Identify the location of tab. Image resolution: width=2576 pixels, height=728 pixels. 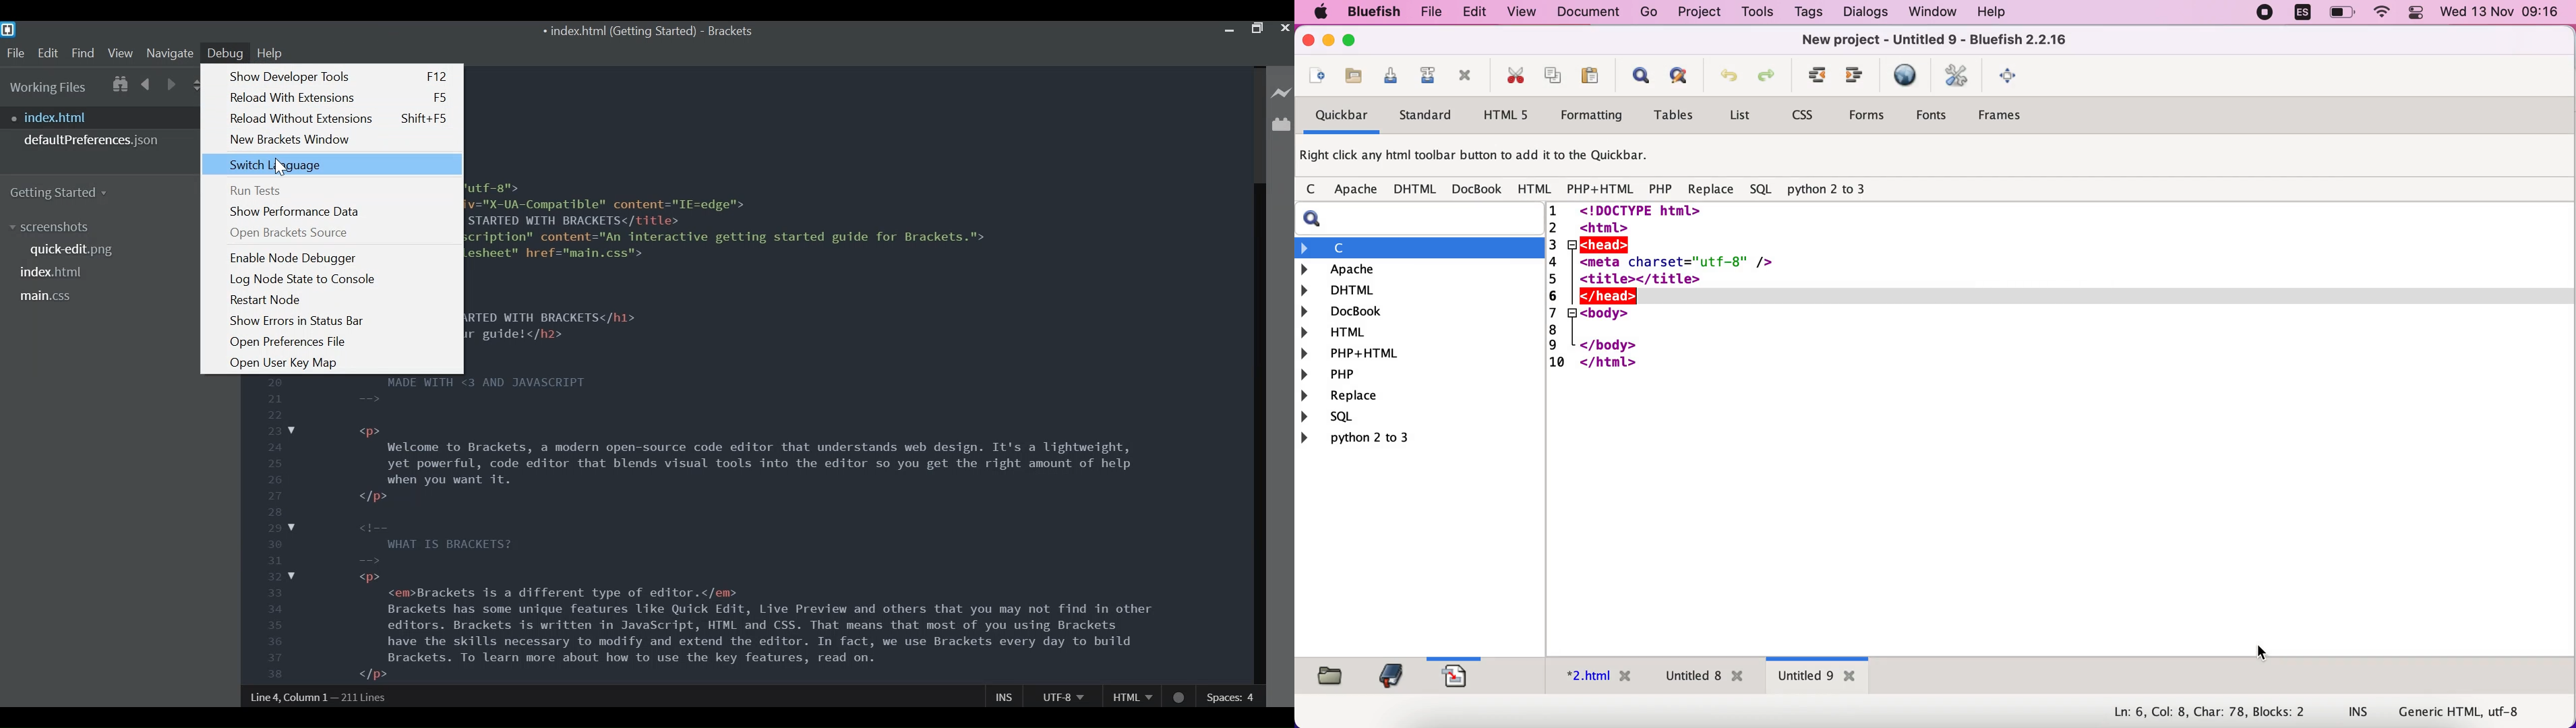
(1593, 678).